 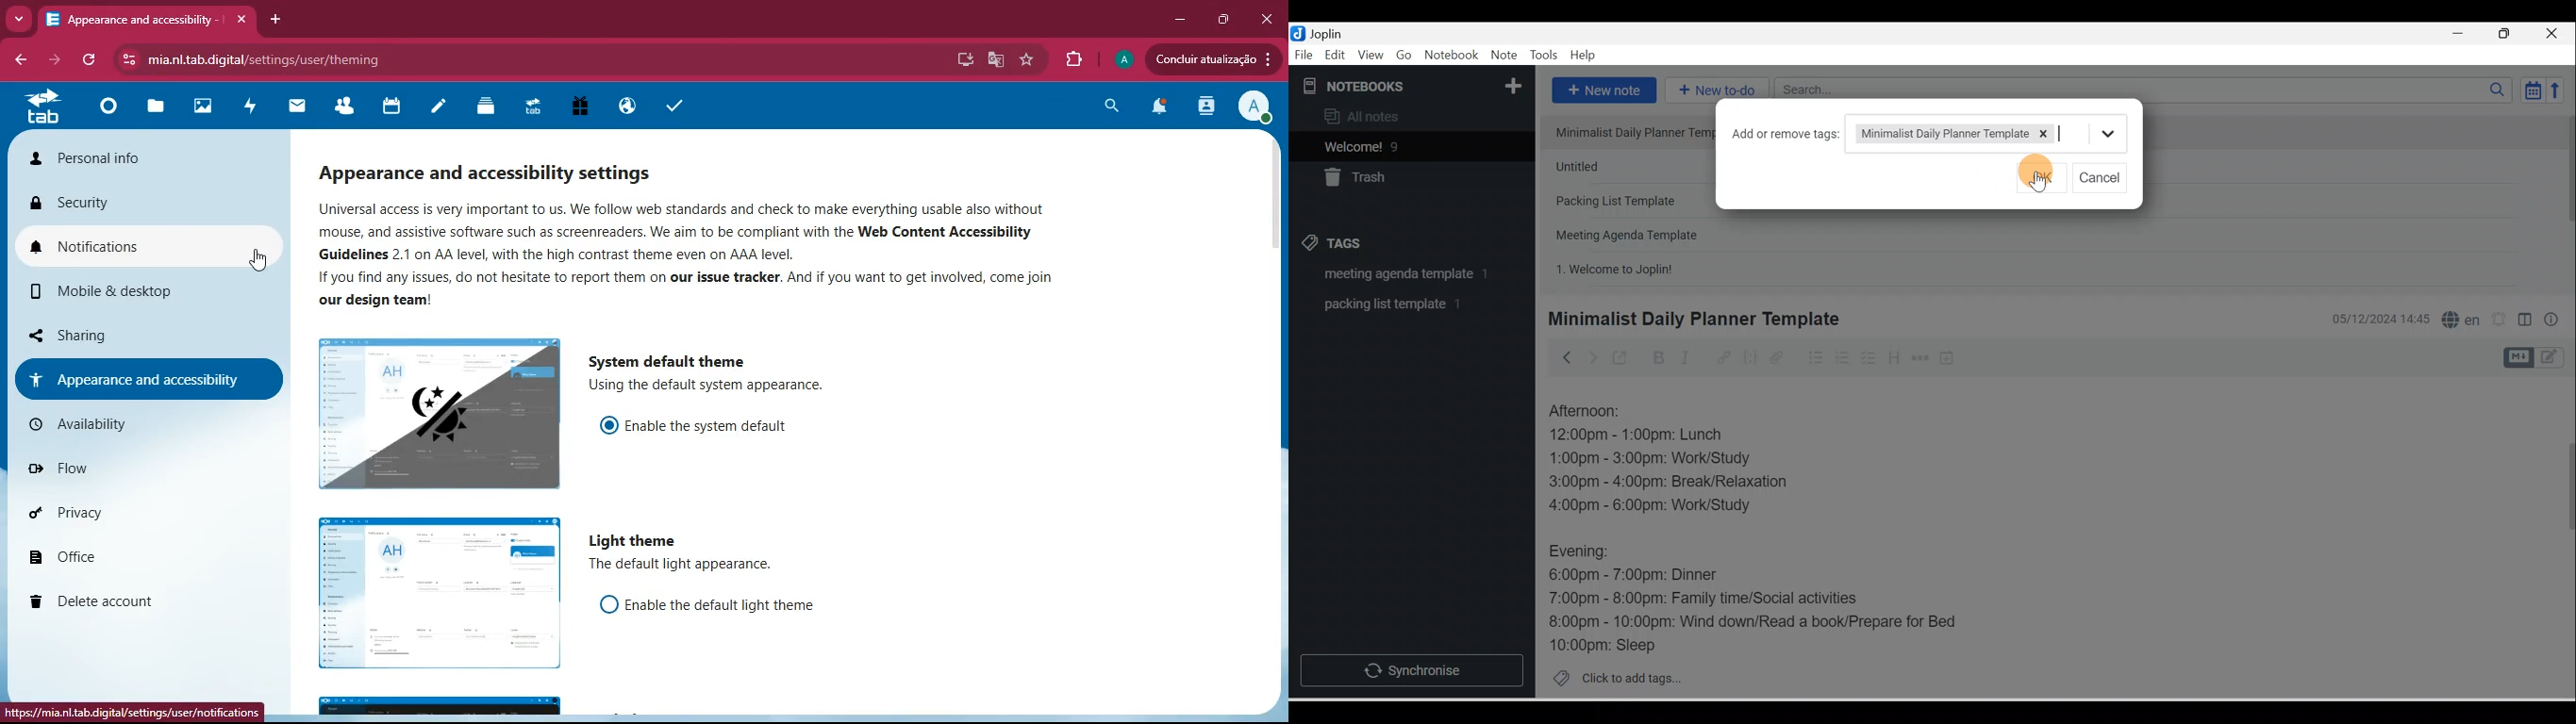 I want to click on Heading, so click(x=1893, y=357).